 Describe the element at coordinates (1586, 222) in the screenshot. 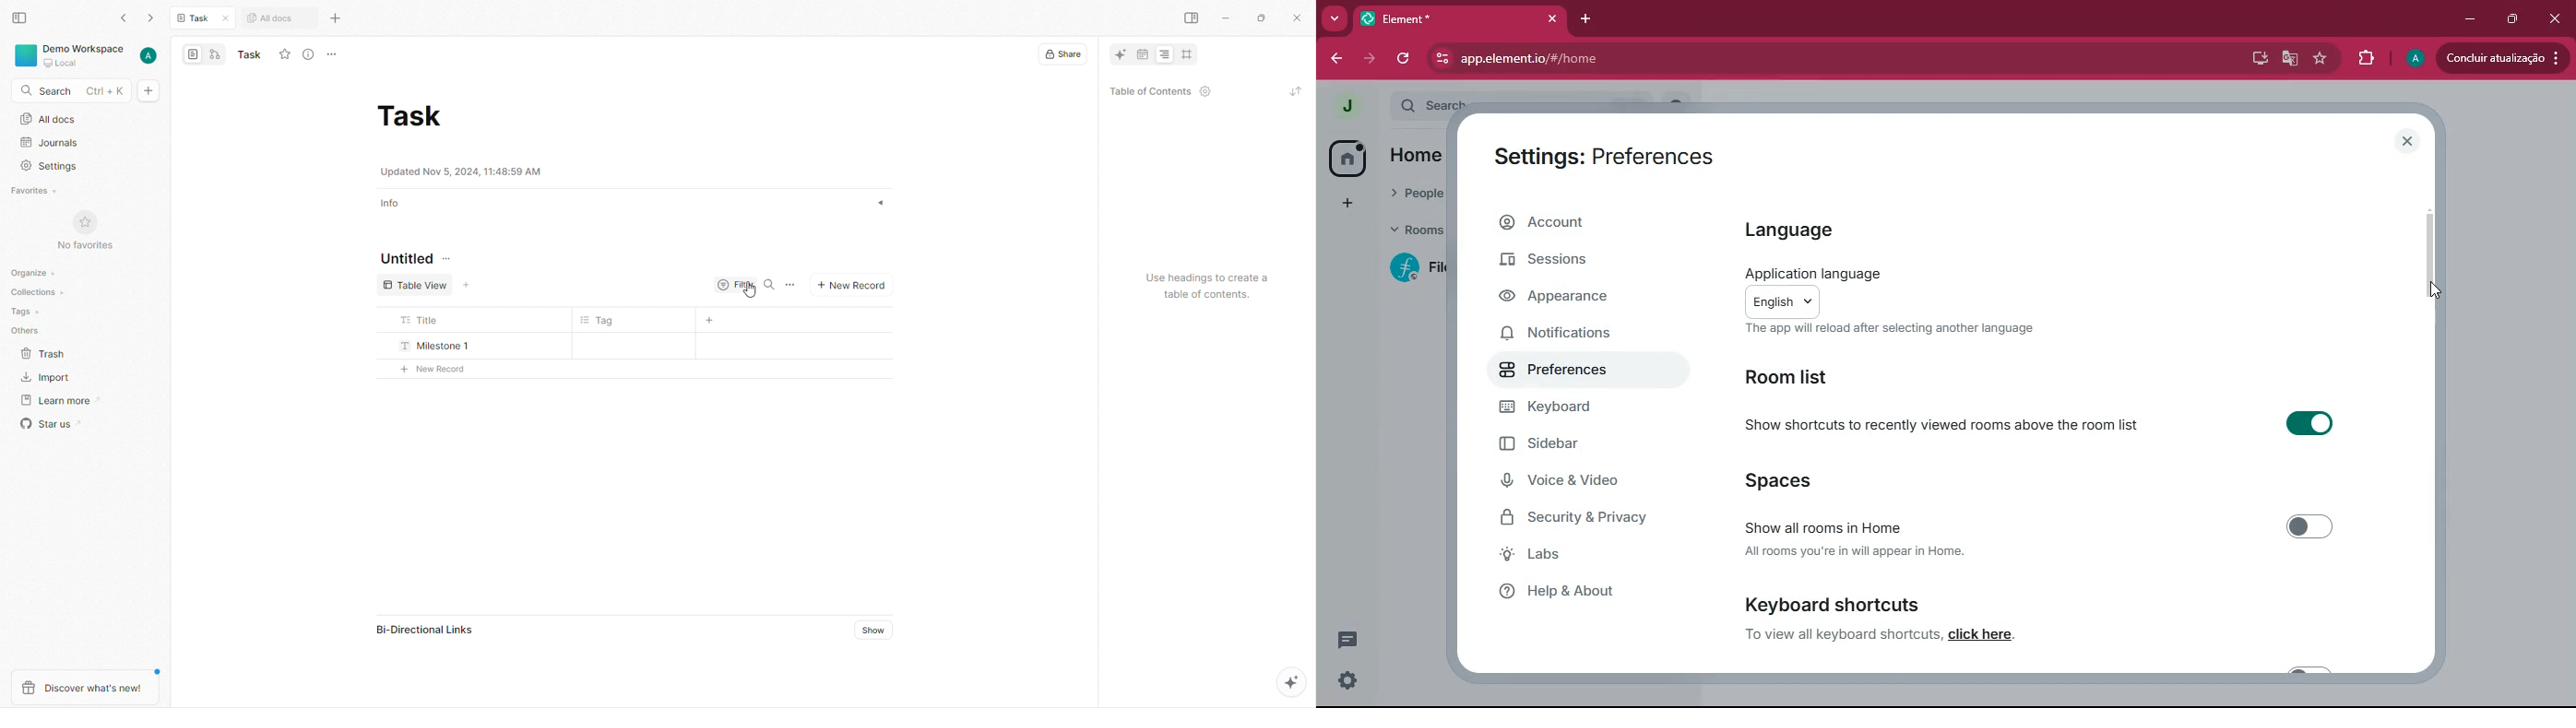

I see `account` at that location.